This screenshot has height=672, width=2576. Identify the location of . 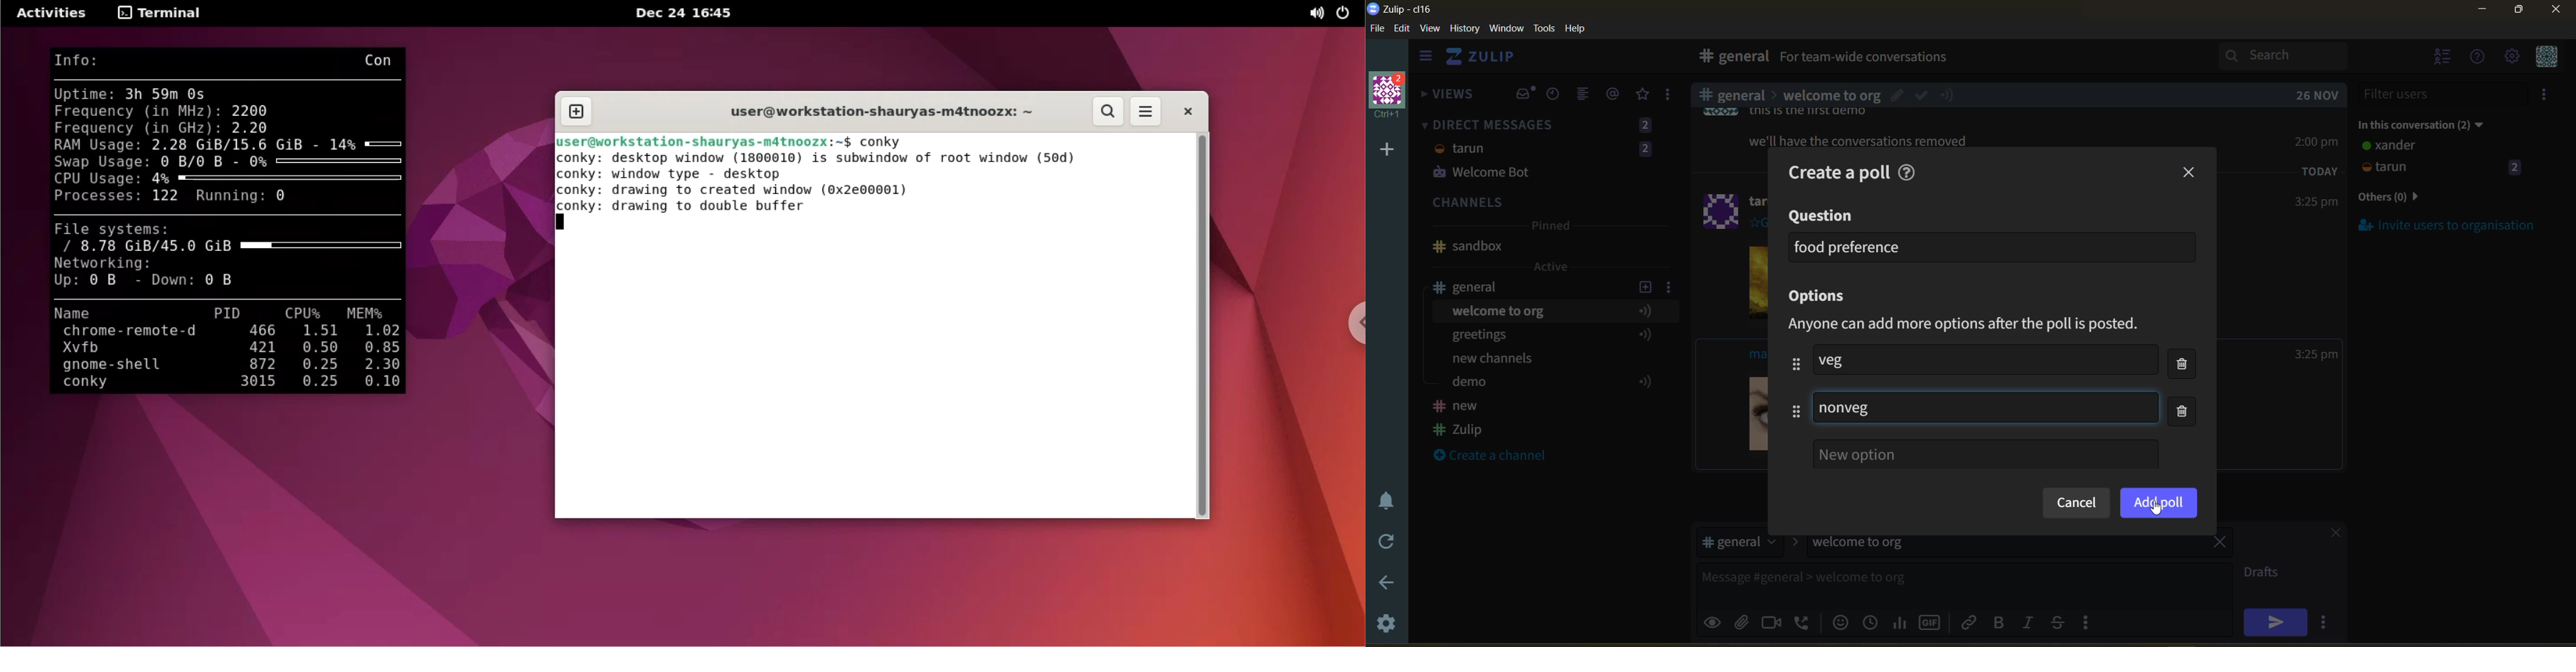
(1831, 93).